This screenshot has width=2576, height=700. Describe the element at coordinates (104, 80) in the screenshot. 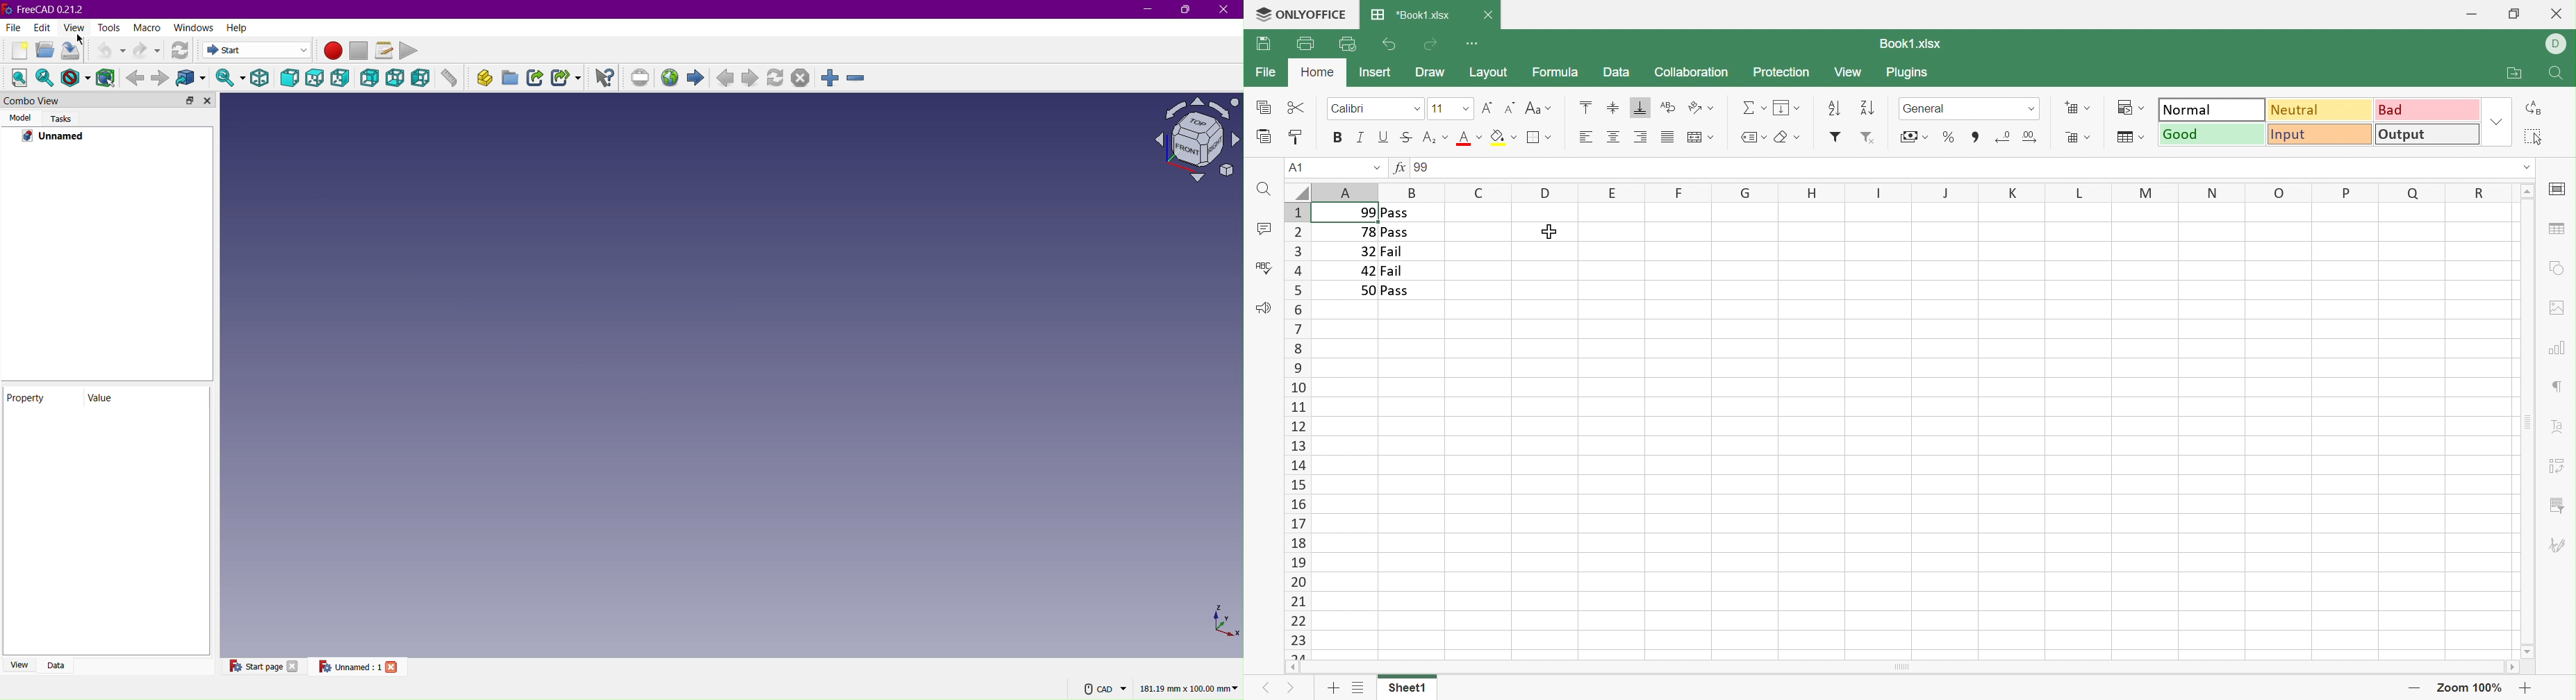

I see `Bounding Box` at that location.